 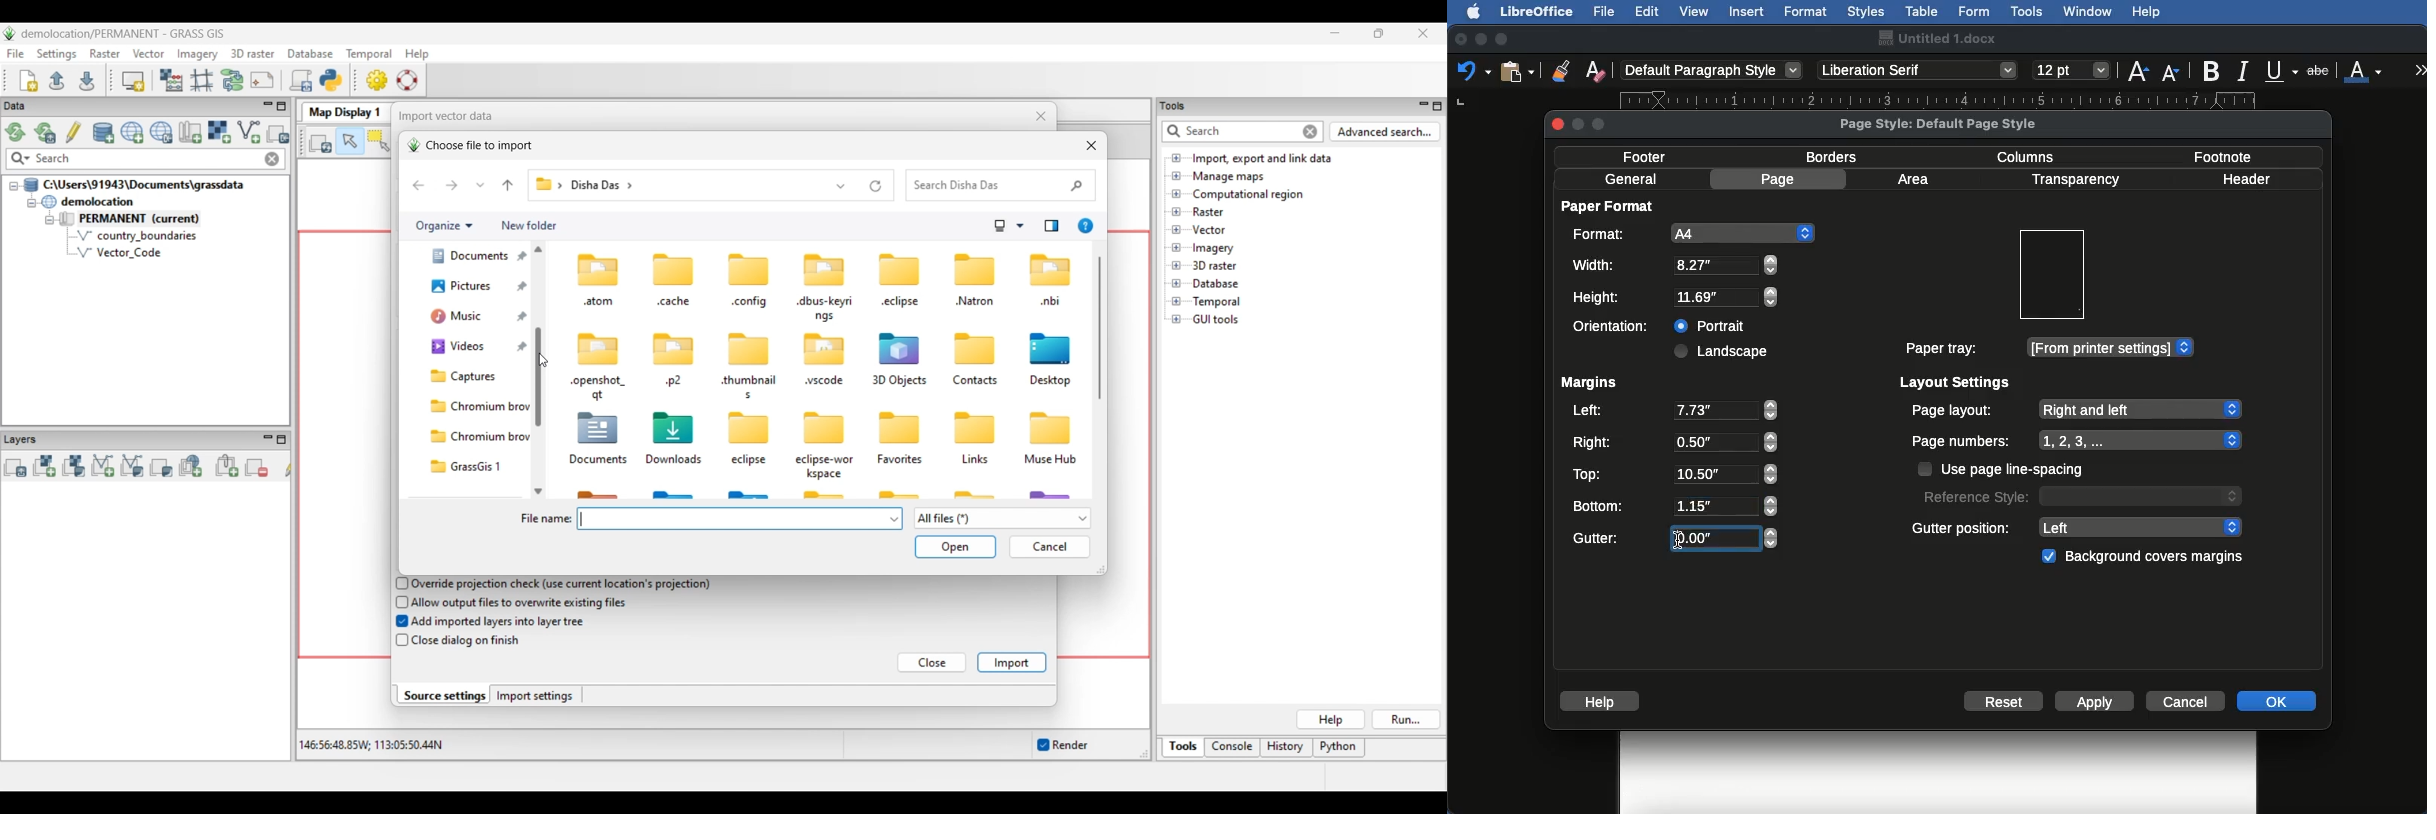 I want to click on Orientation, so click(x=1615, y=326).